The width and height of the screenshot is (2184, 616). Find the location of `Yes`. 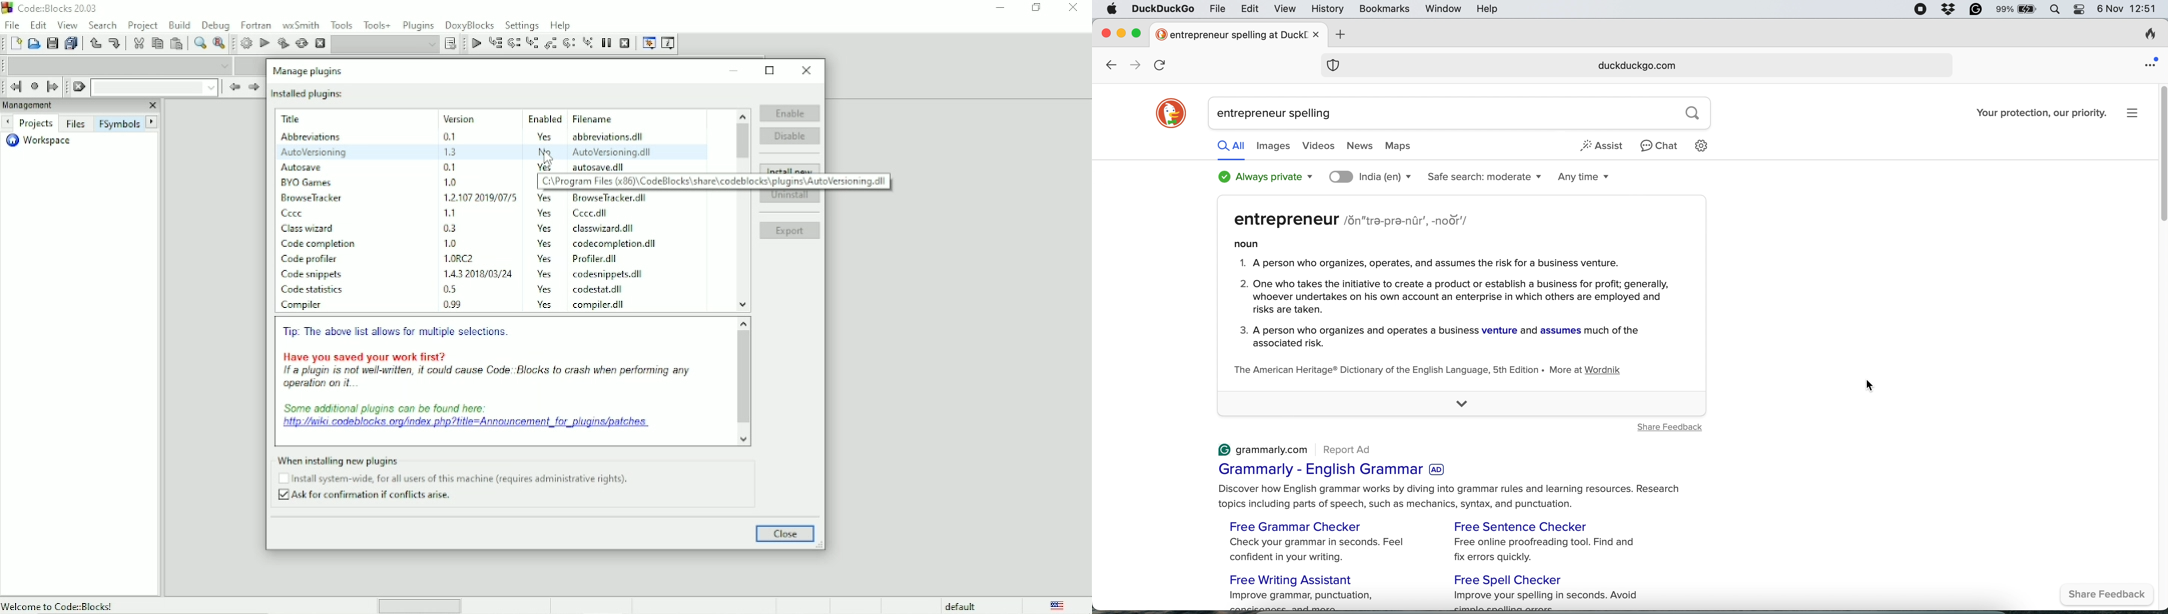

Yes is located at coordinates (544, 288).